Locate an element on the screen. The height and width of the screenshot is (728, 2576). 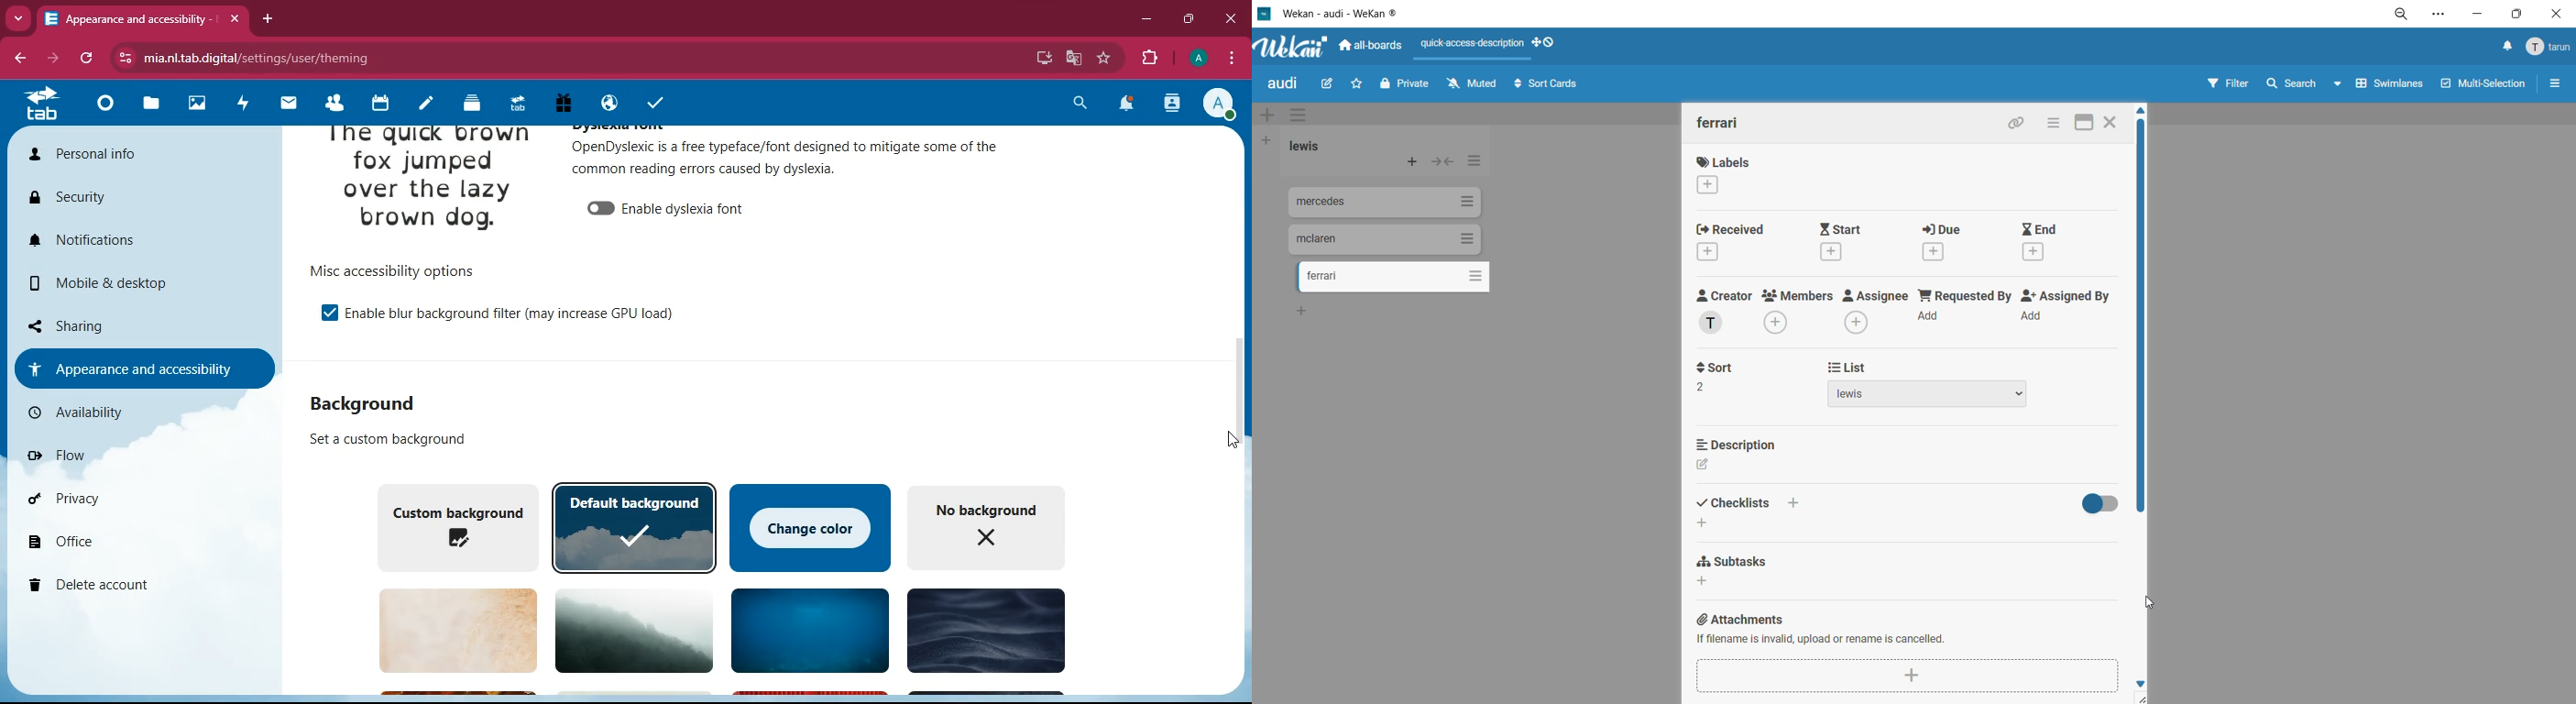
forward is located at coordinates (60, 59).